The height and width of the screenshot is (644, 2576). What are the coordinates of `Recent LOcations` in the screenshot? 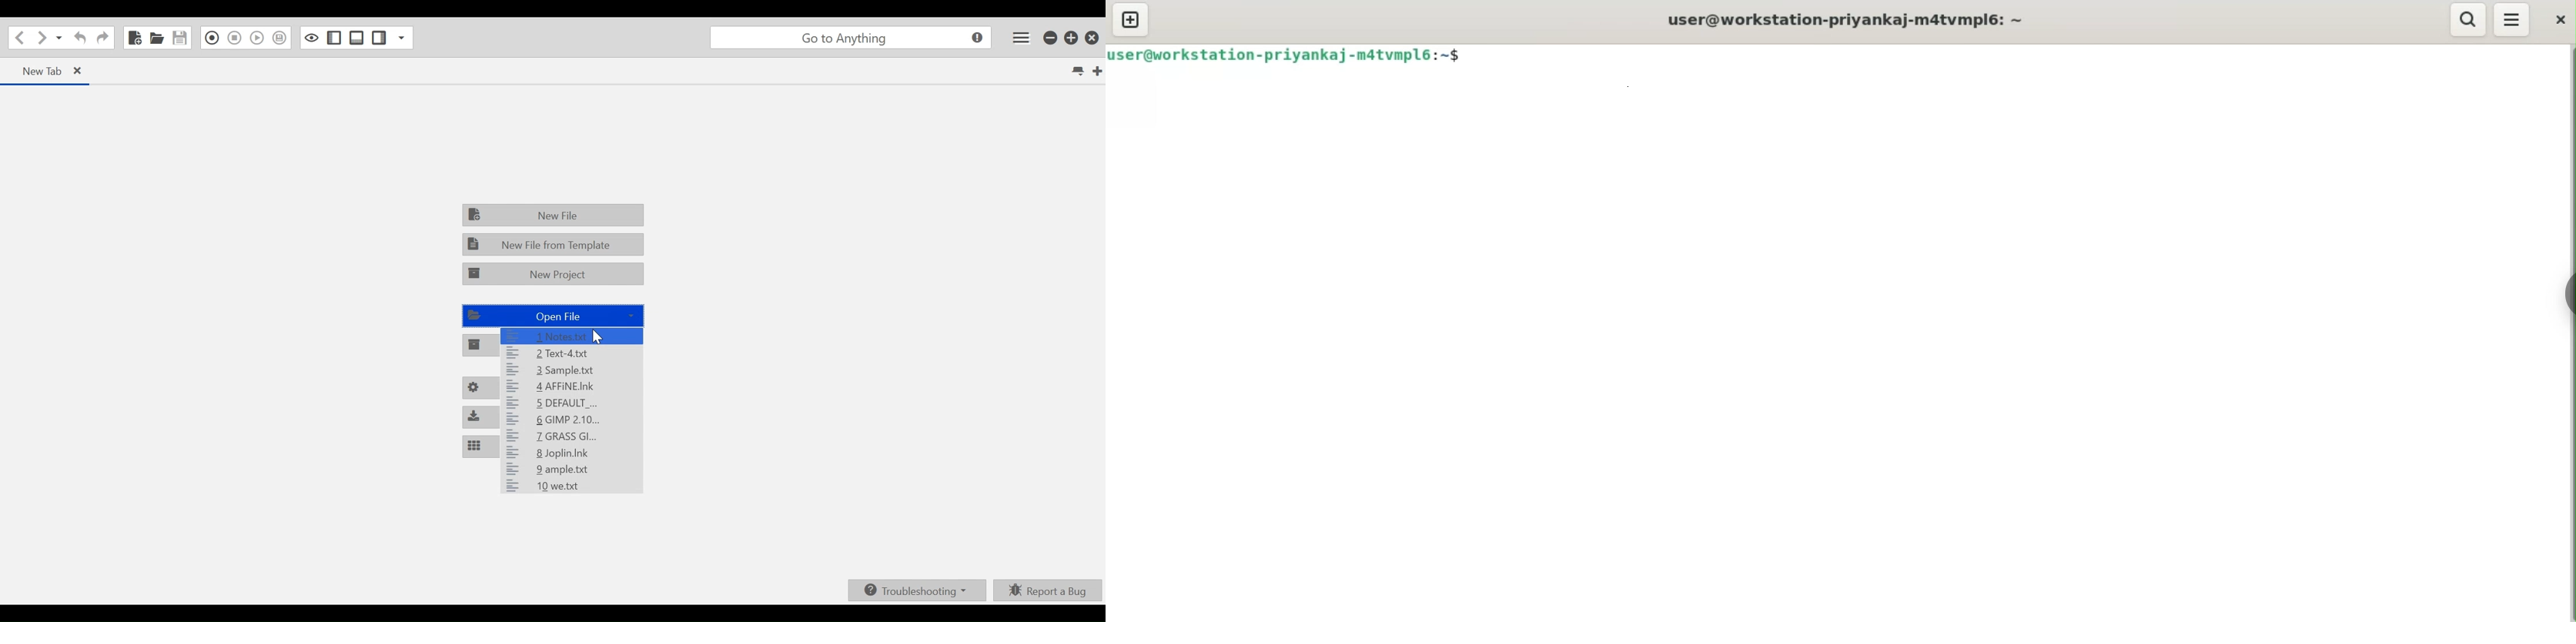 It's located at (59, 37).